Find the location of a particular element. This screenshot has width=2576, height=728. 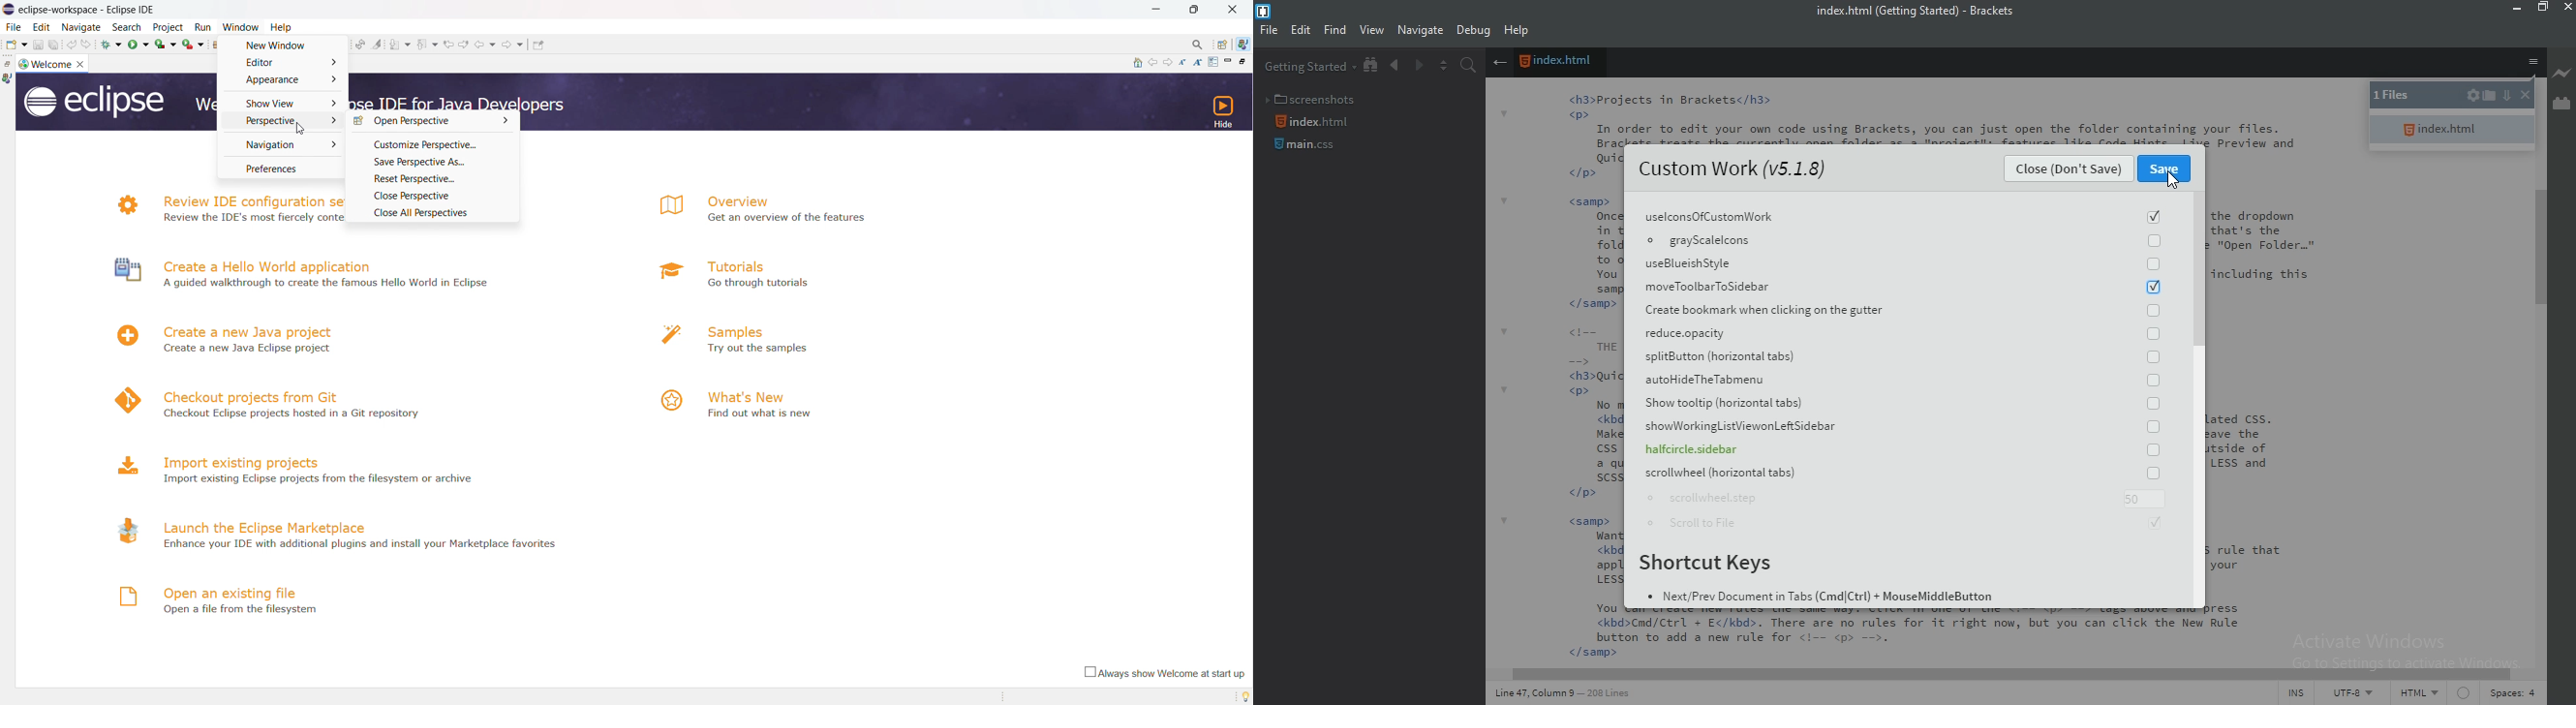

HTML is located at coordinates (2418, 695).